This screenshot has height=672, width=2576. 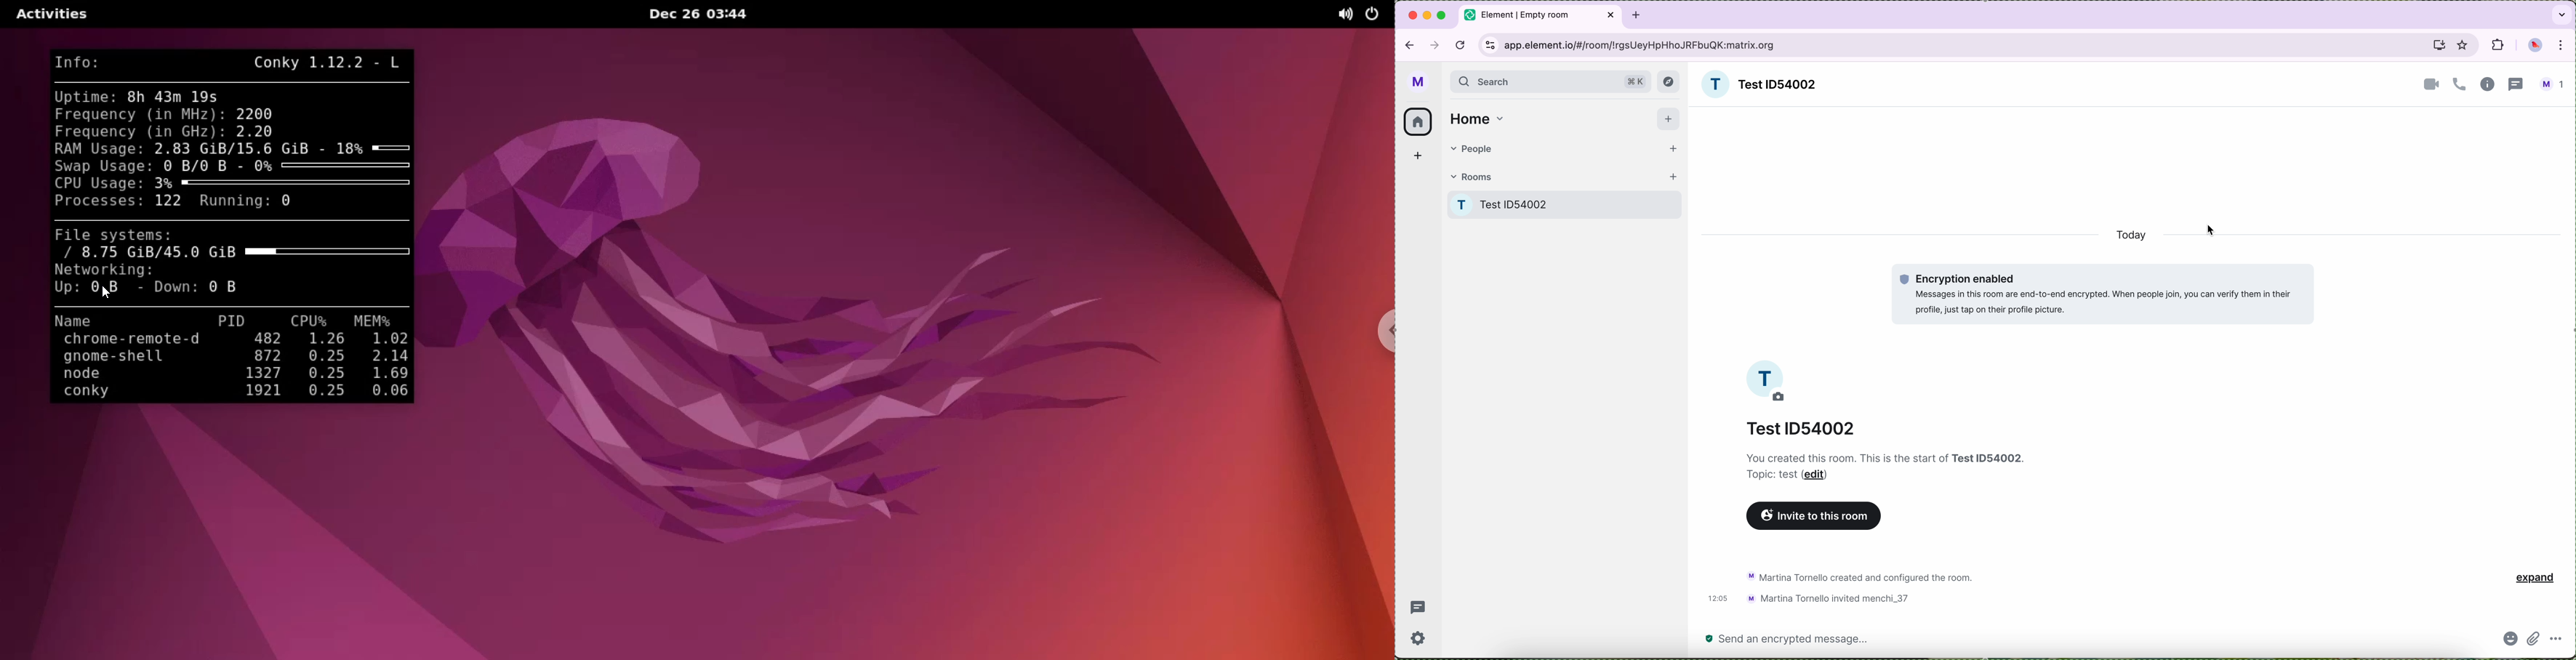 What do you see at coordinates (1419, 82) in the screenshot?
I see `profile` at bounding box center [1419, 82].